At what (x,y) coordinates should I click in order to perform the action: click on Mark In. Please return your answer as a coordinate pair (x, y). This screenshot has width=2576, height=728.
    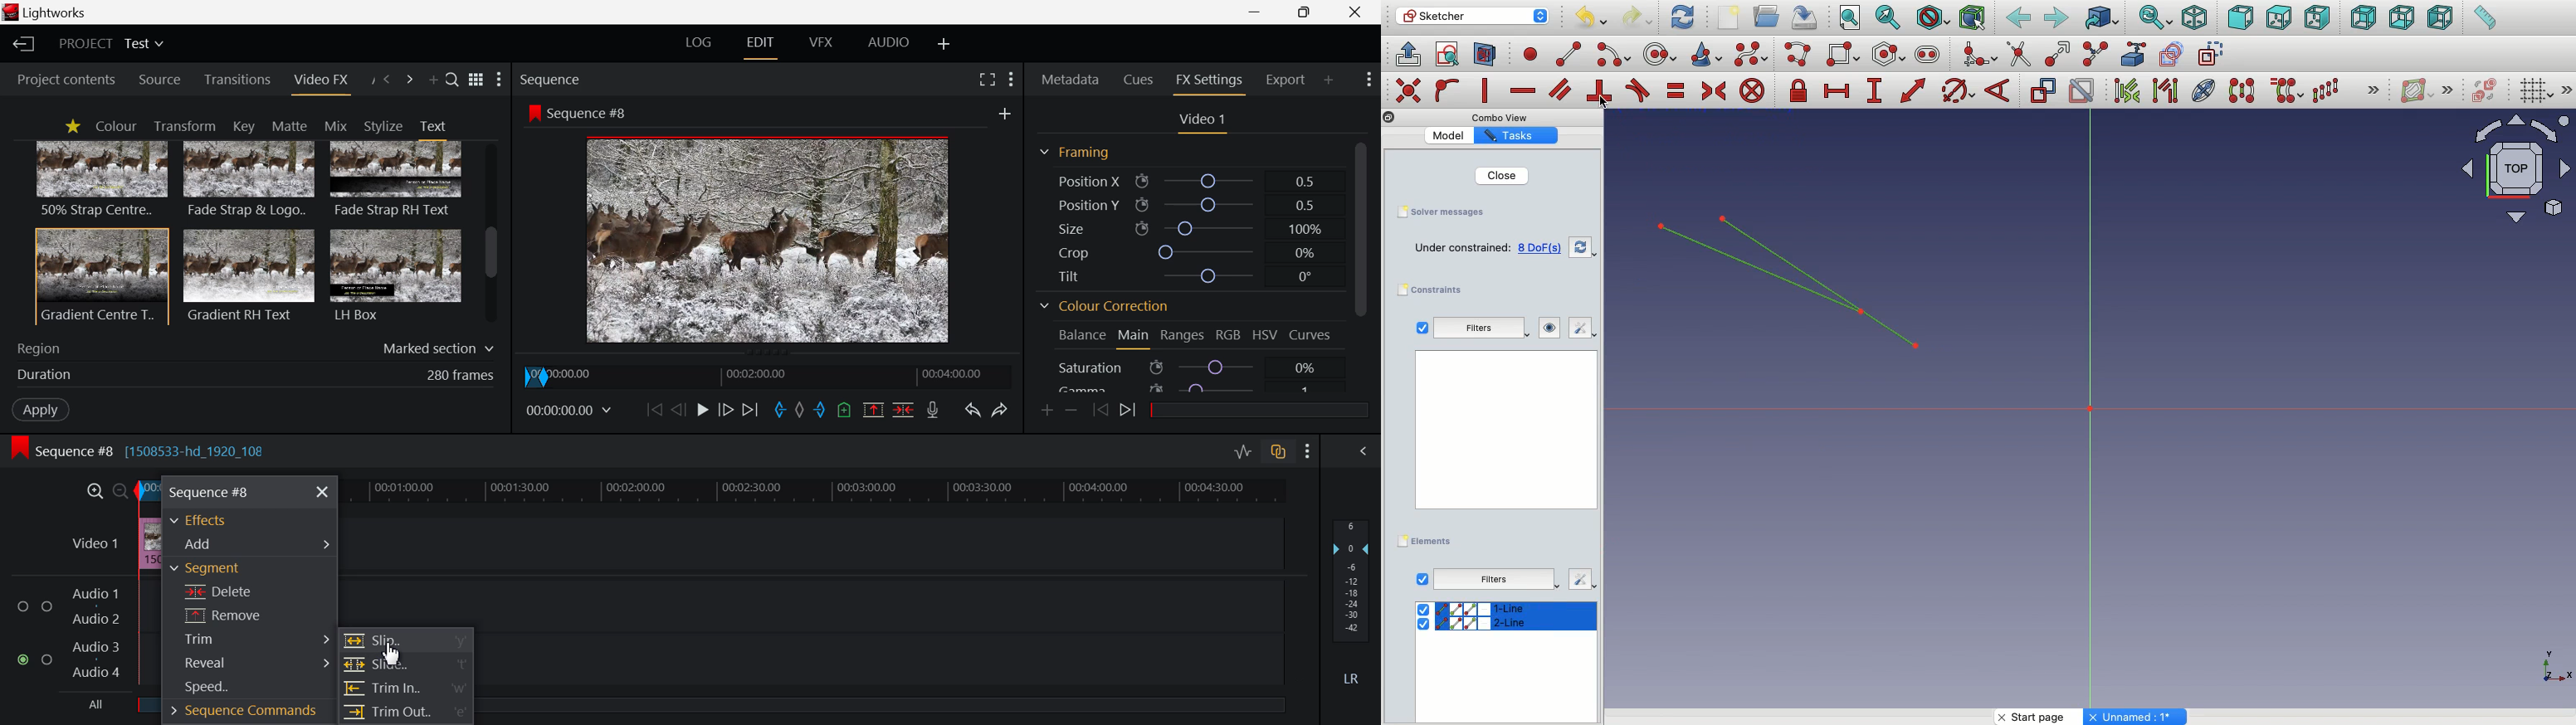
    Looking at the image, I should click on (778, 409).